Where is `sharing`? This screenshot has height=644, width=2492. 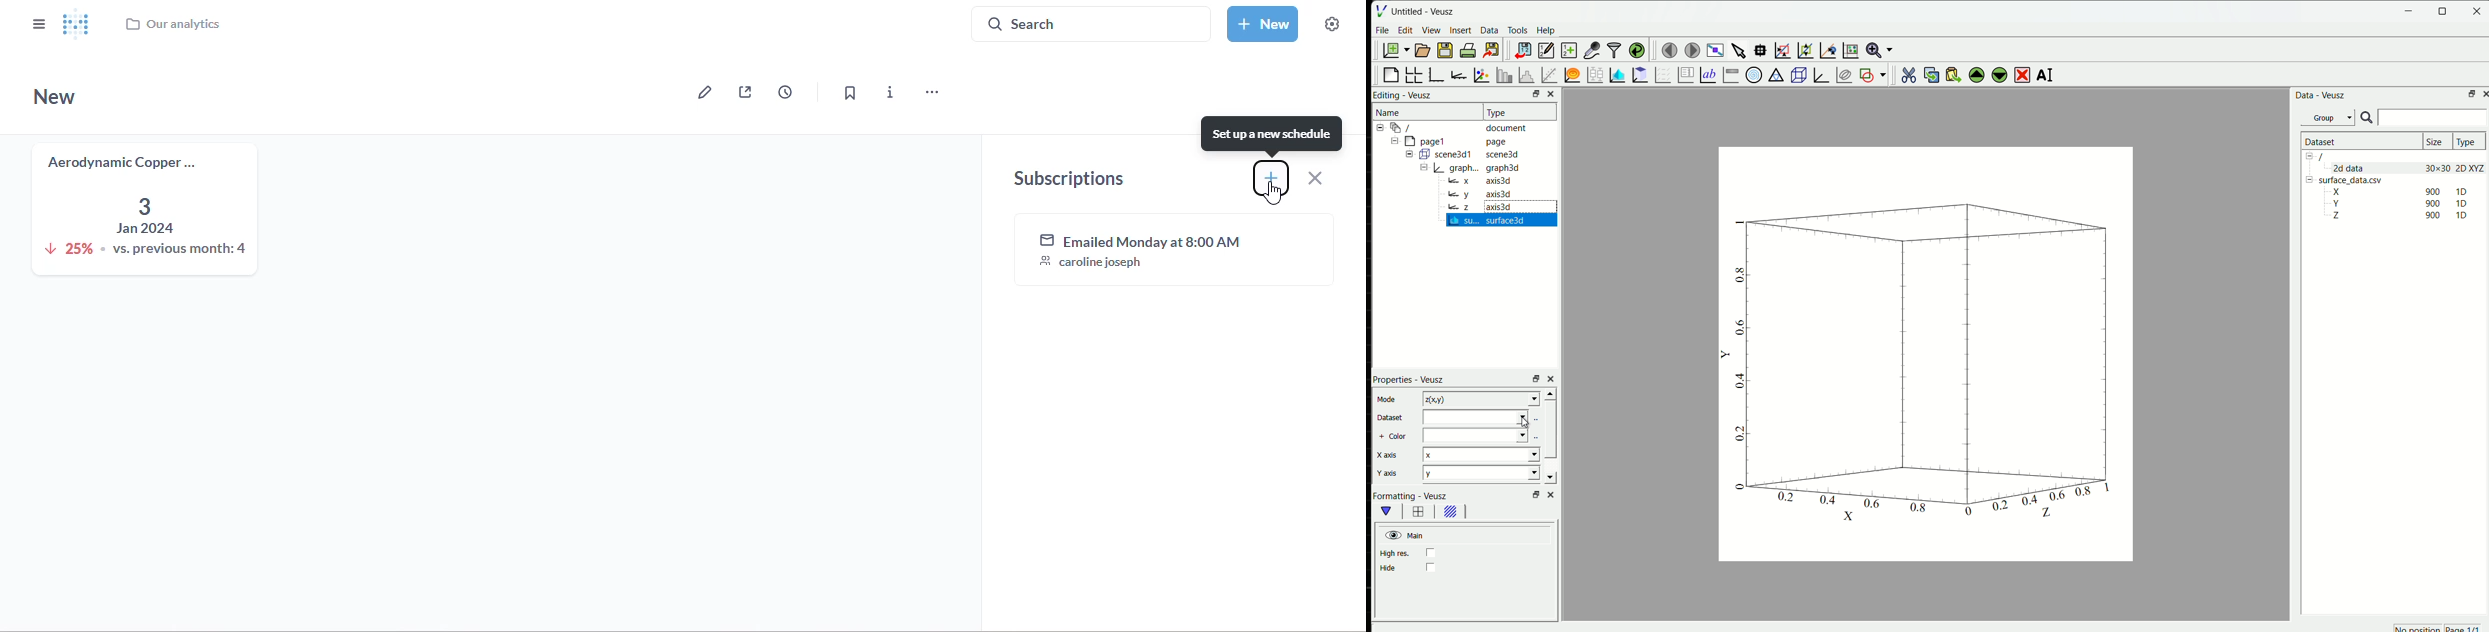
sharing is located at coordinates (745, 92).